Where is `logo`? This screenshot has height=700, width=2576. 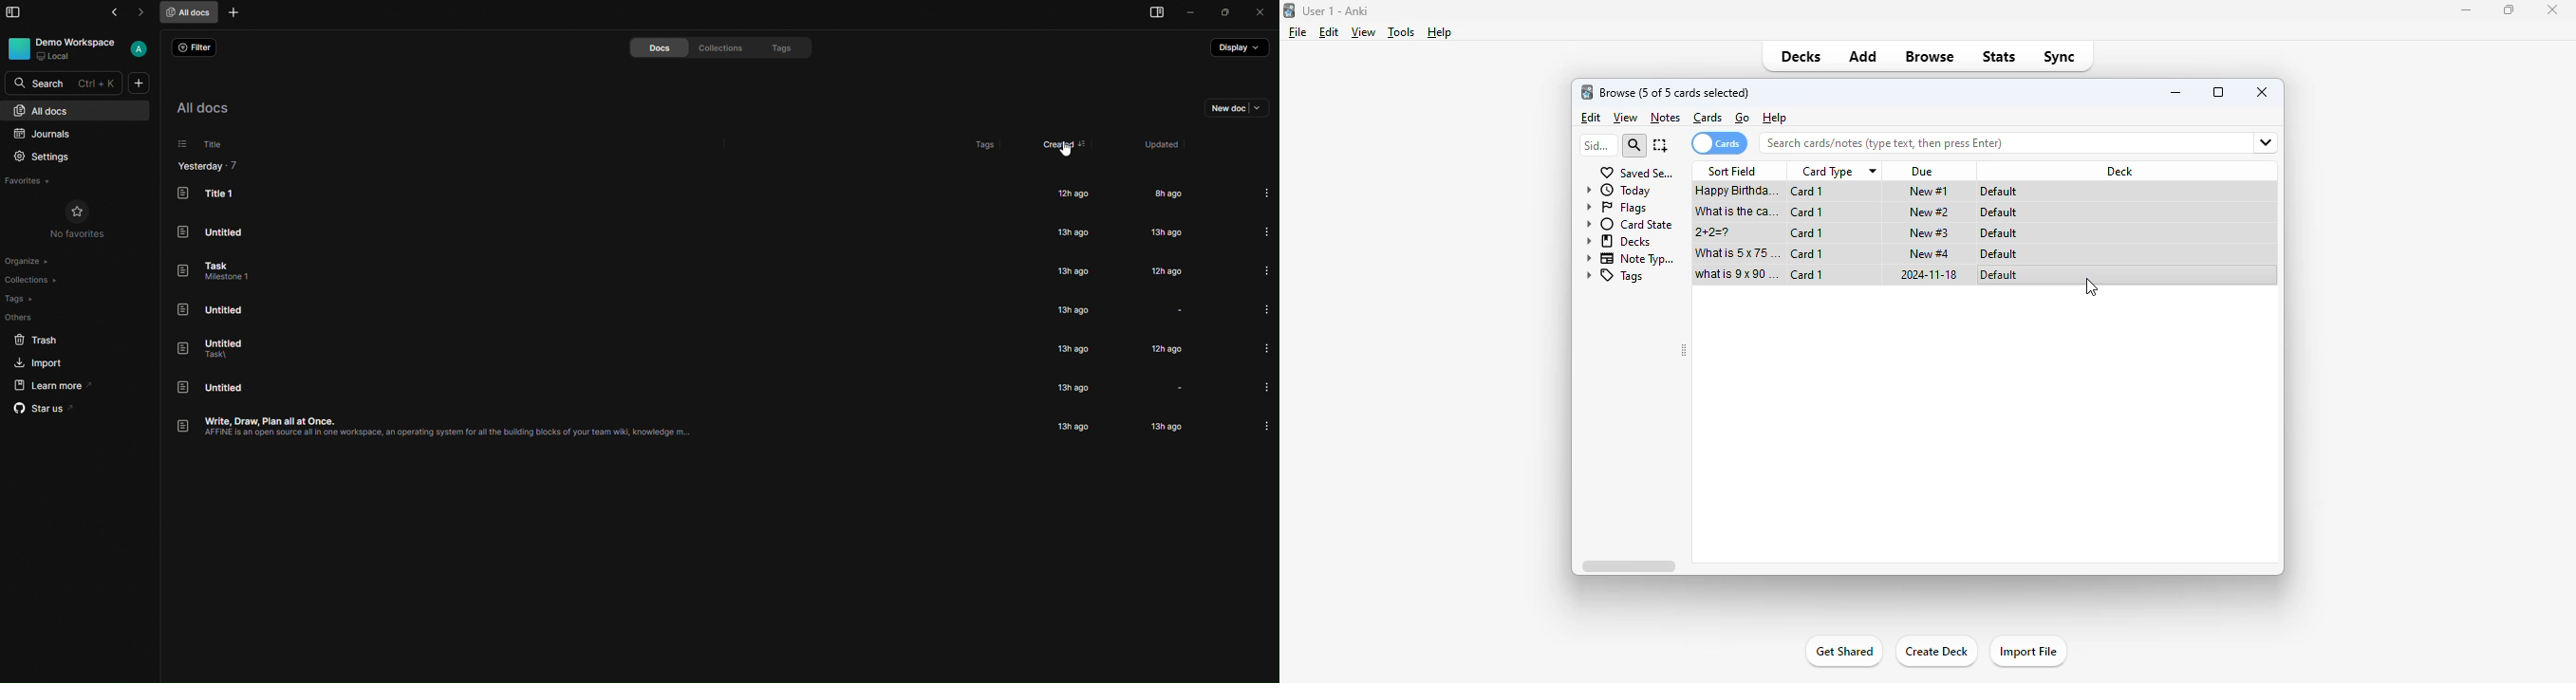 logo is located at coordinates (1288, 10).